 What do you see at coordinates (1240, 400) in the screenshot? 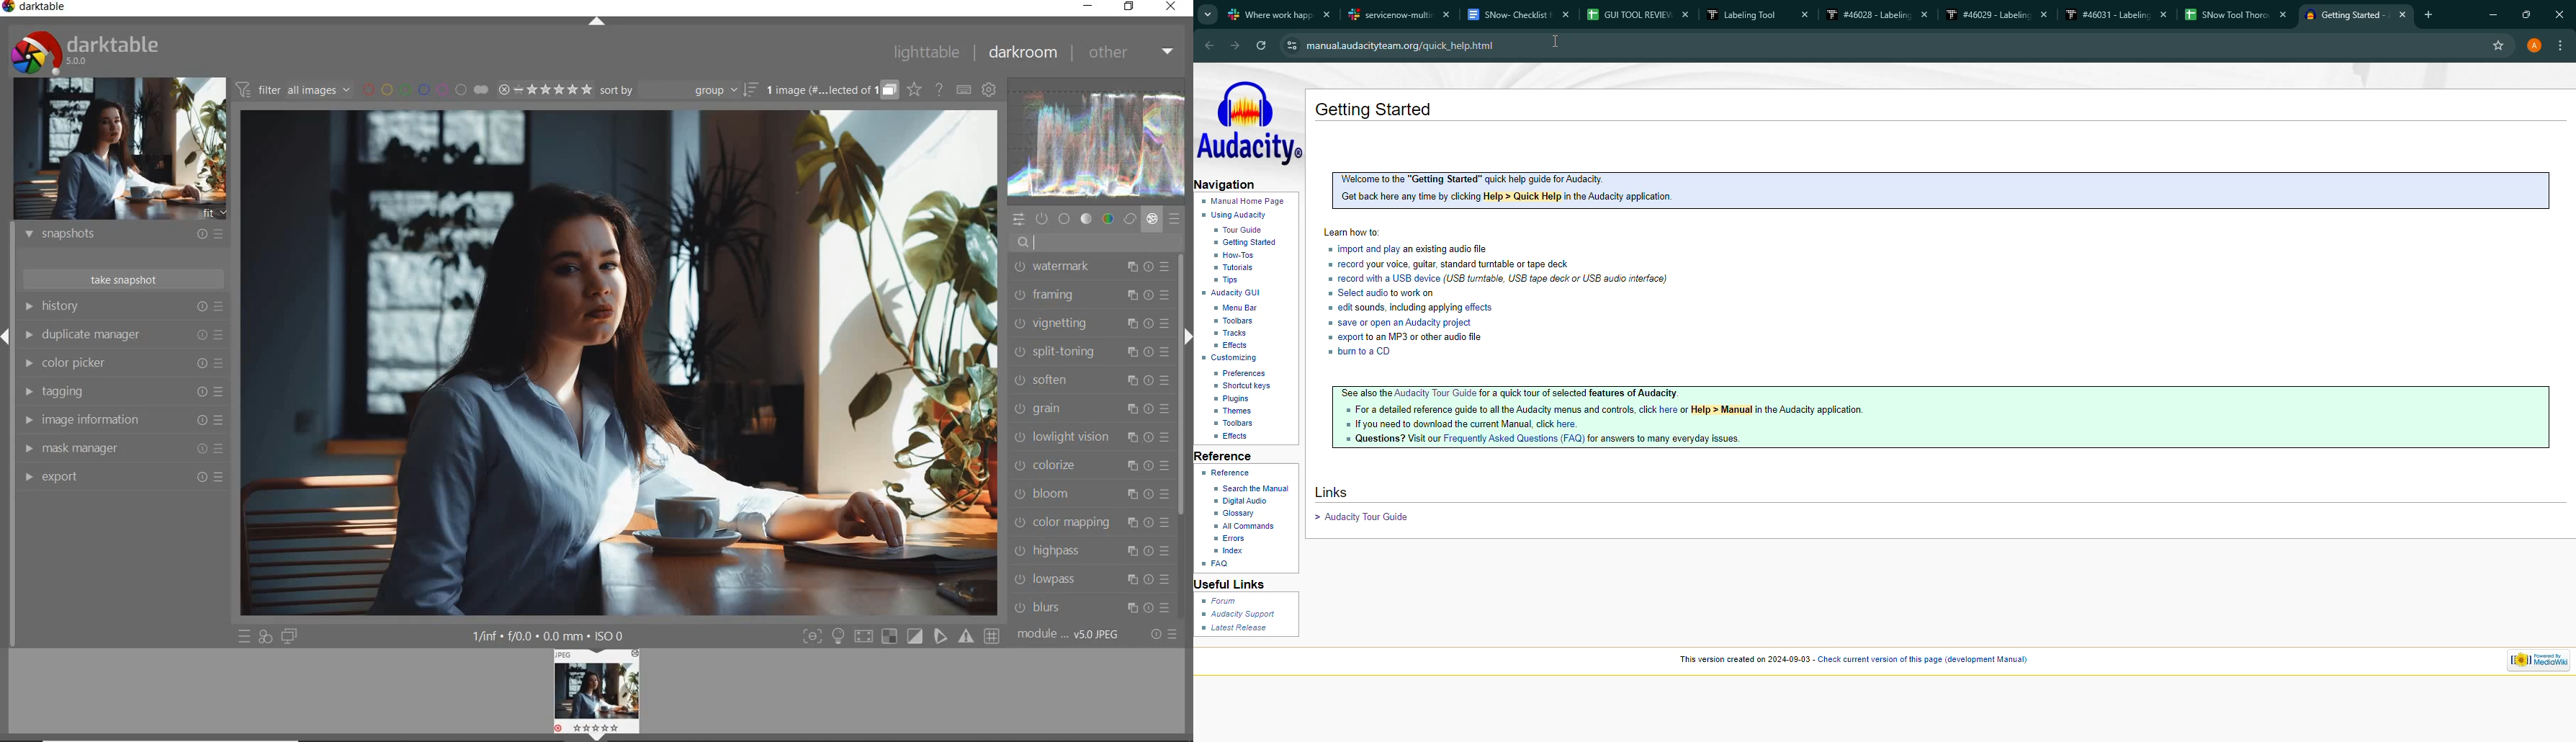
I see `plugin` at bounding box center [1240, 400].